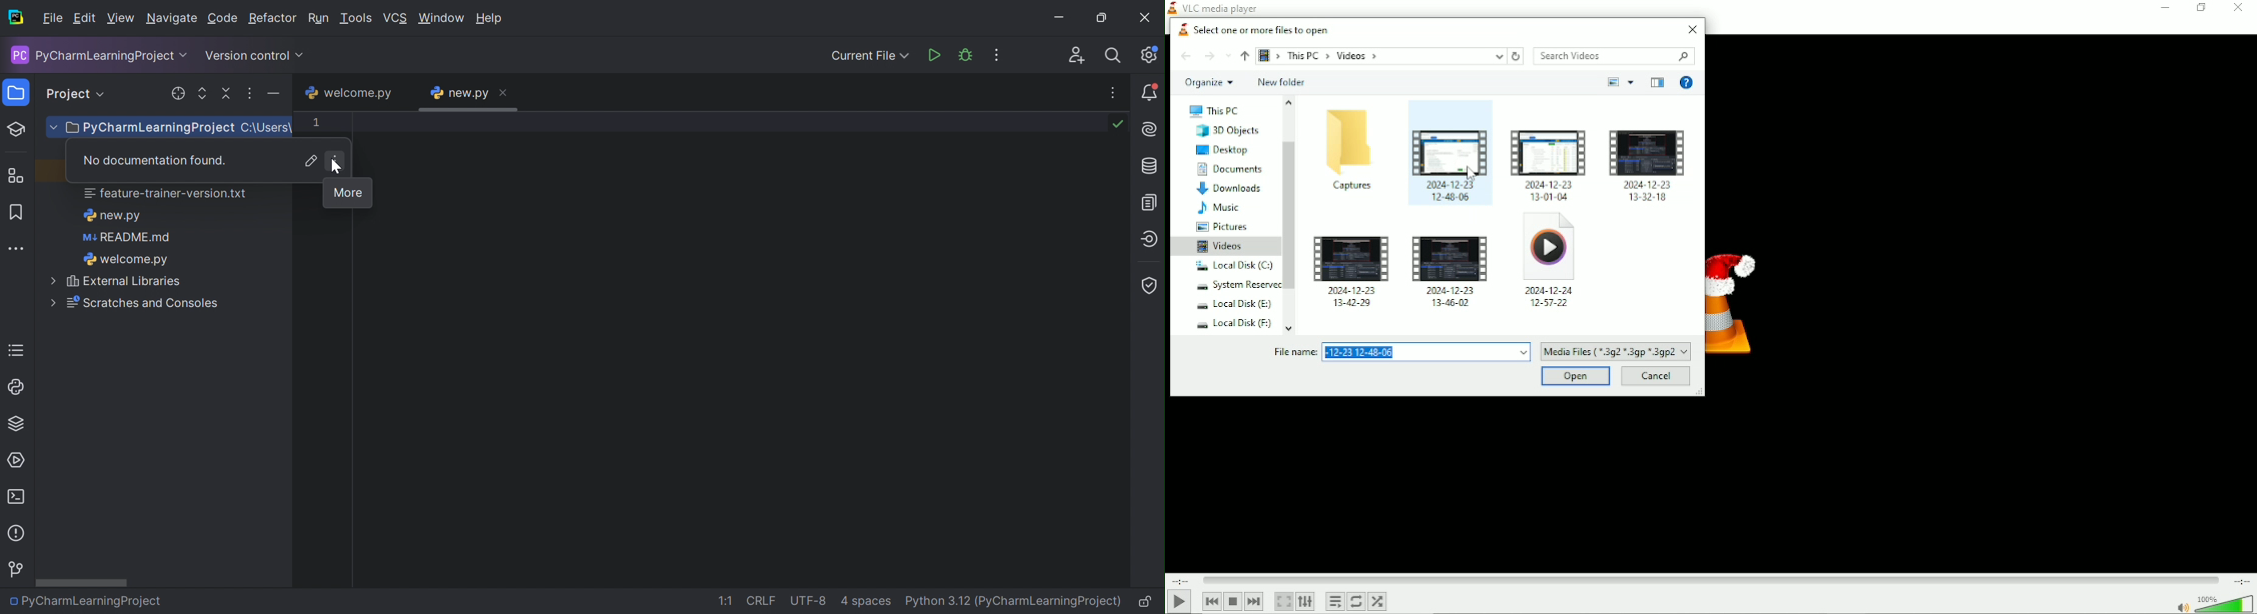 This screenshot has height=616, width=2268. Describe the element at coordinates (1655, 376) in the screenshot. I see `Cancel` at that location.